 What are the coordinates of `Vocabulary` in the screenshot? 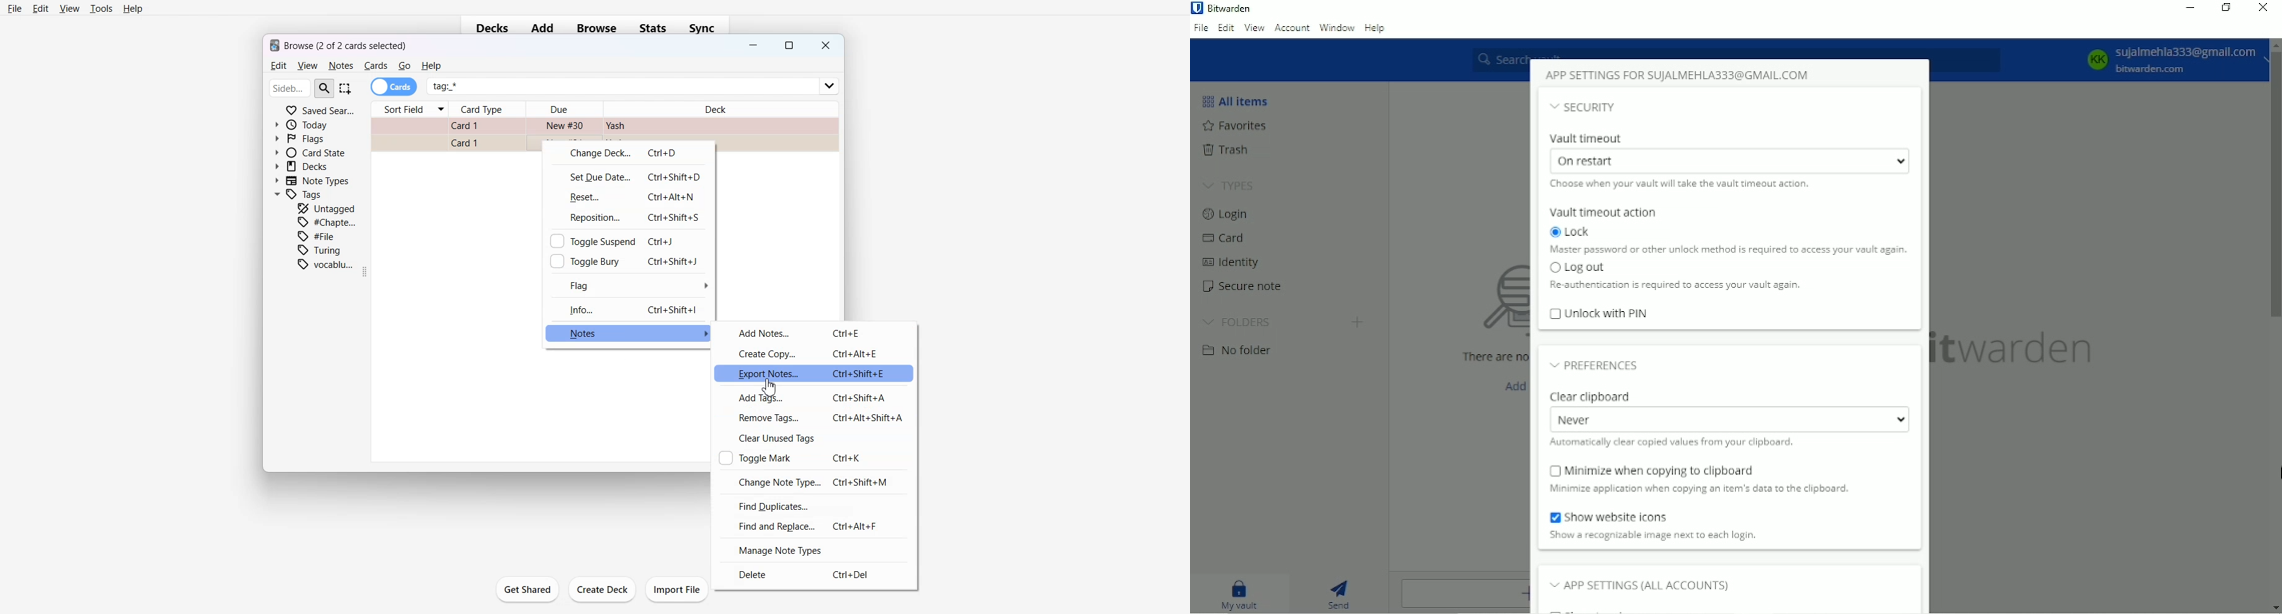 It's located at (326, 264).